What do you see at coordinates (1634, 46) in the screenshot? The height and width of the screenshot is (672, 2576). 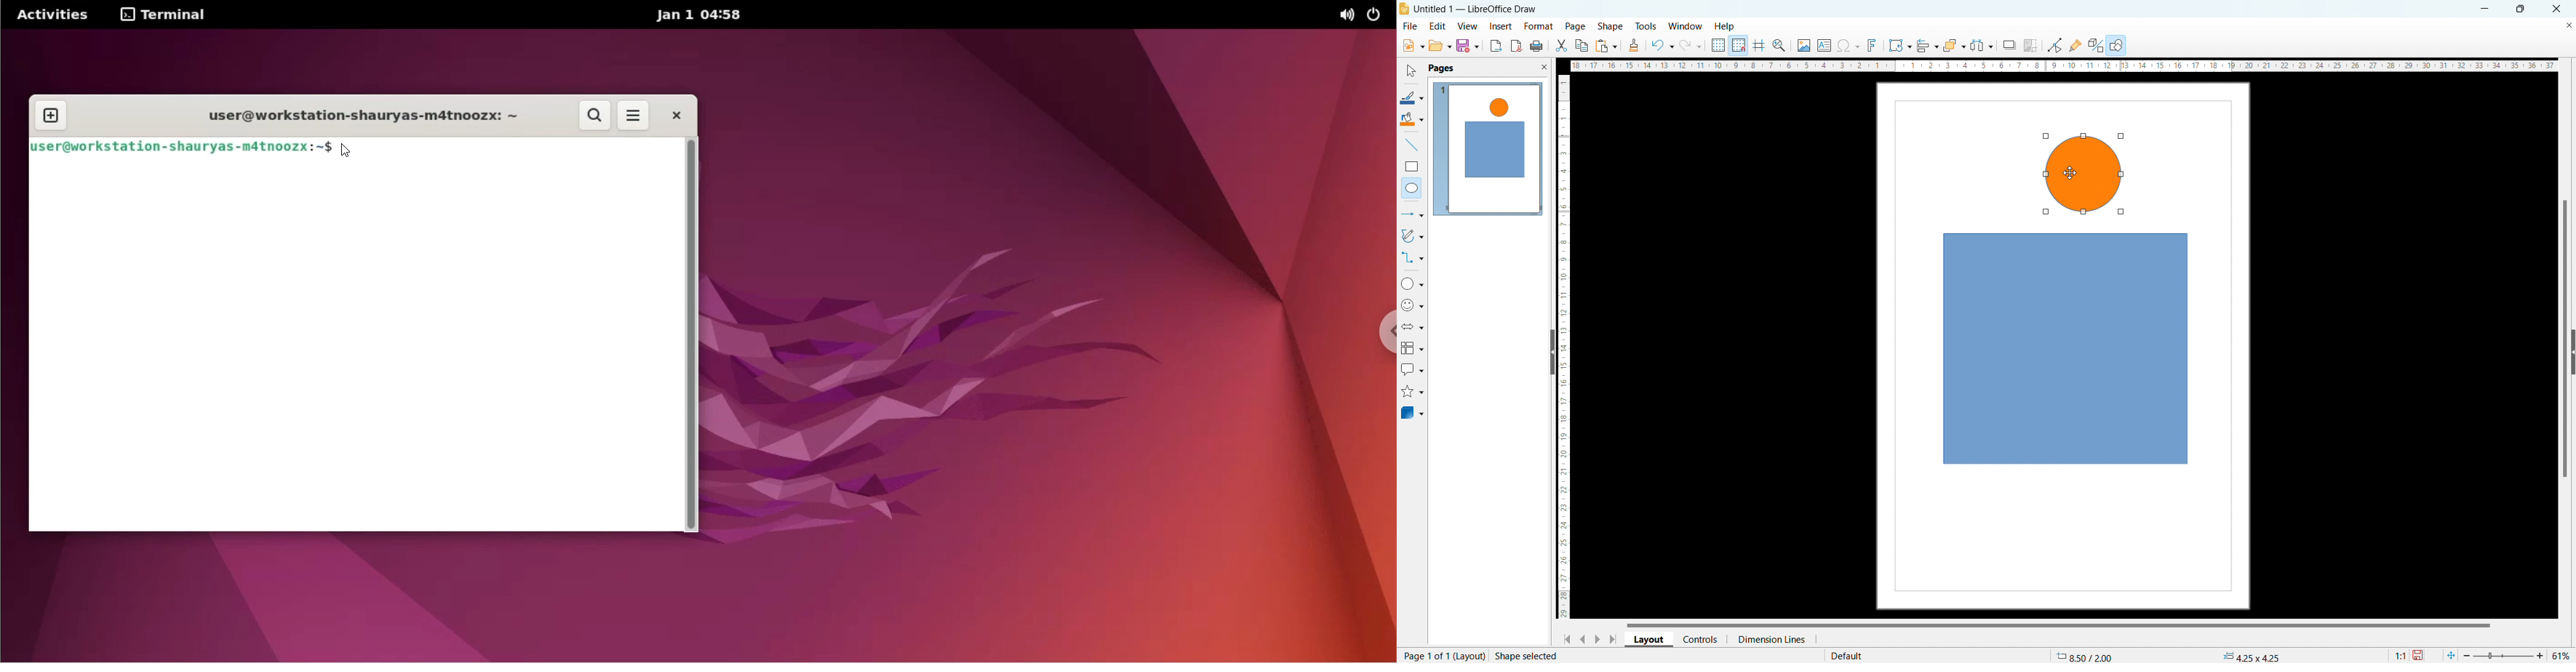 I see `clone formatting` at bounding box center [1634, 46].